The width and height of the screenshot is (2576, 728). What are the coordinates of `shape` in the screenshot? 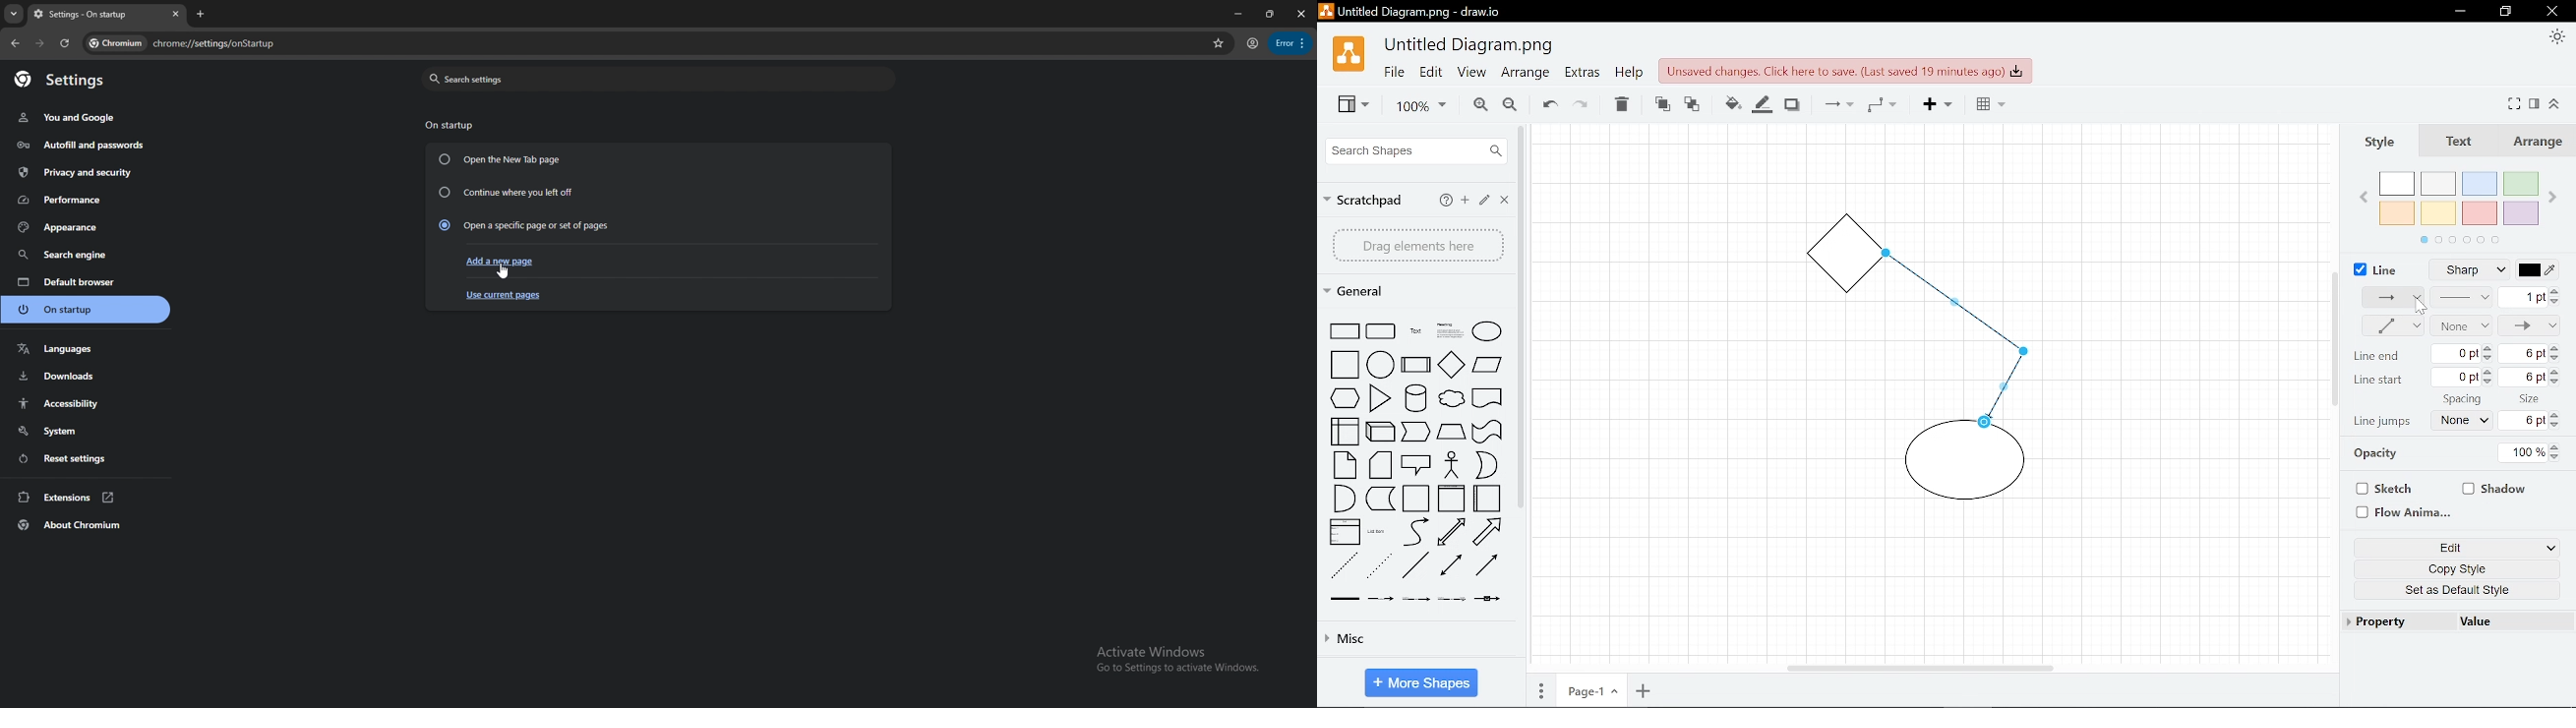 It's located at (1451, 500).